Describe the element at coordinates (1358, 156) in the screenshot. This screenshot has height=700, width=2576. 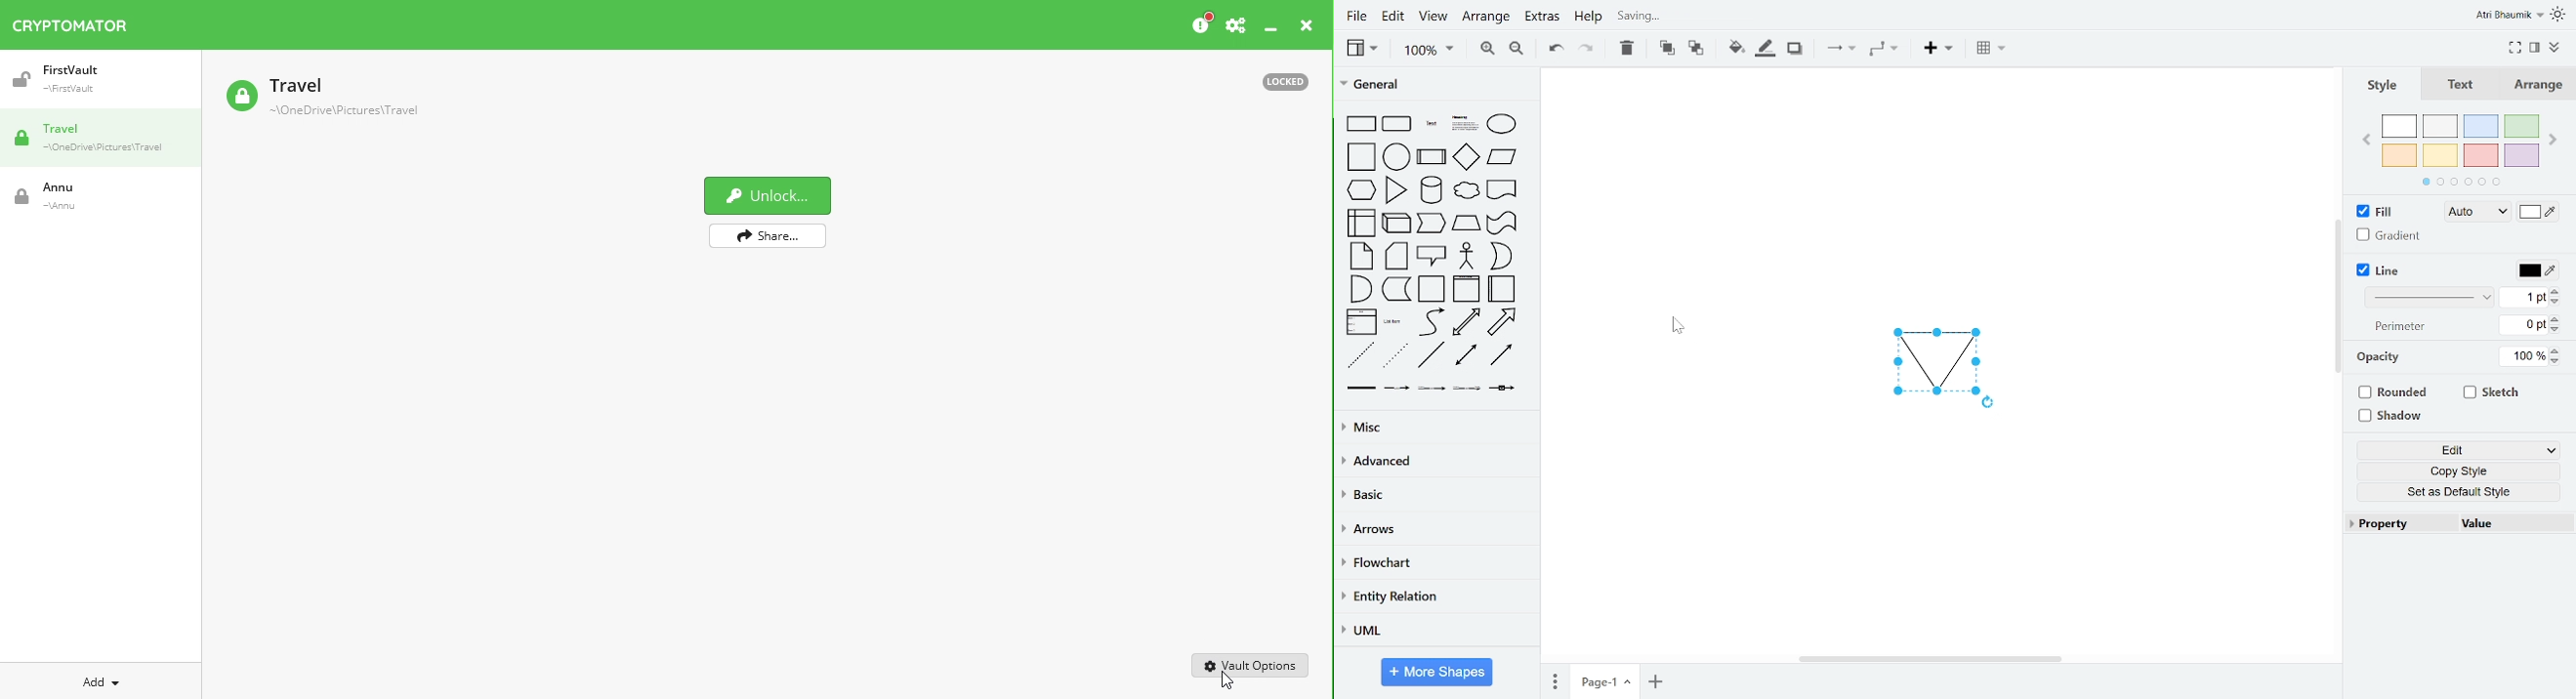
I see `square` at that location.